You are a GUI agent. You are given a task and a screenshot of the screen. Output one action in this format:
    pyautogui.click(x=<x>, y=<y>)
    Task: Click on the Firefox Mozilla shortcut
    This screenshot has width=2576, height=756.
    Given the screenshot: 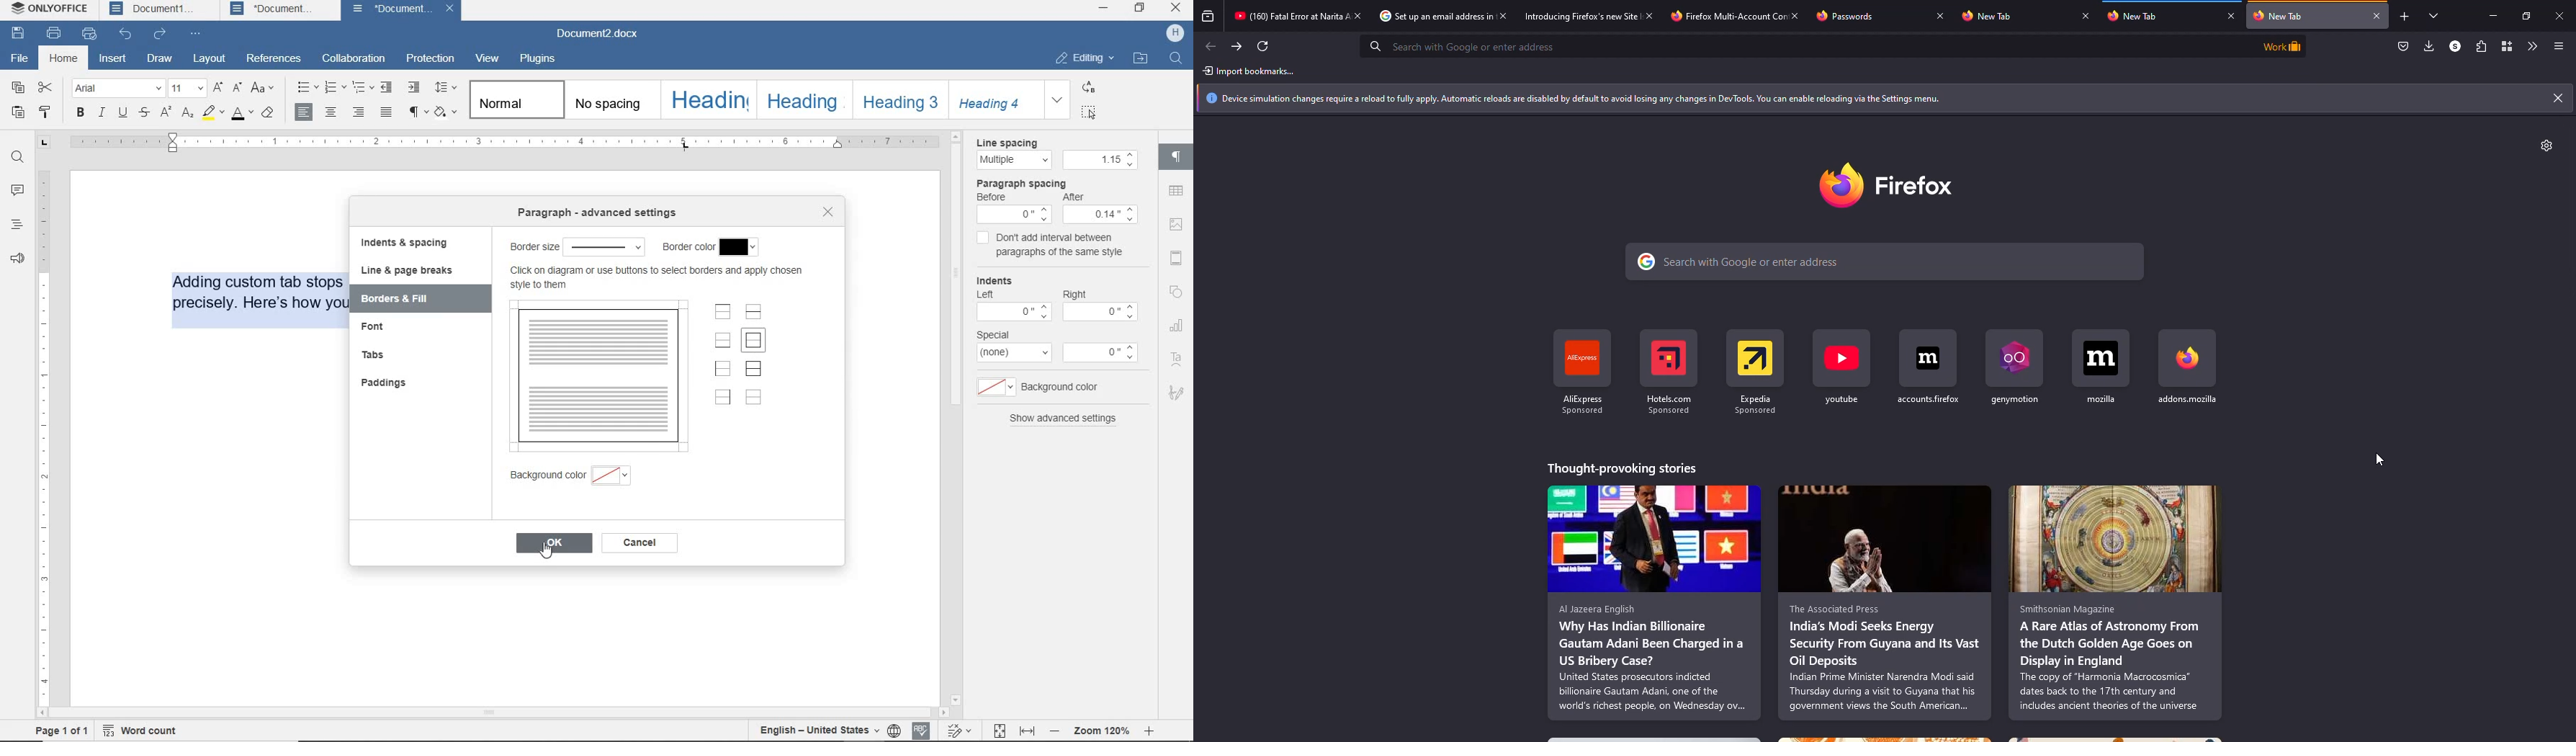 What is the action you would take?
    pyautogui.click(x=2188, y=367)
    